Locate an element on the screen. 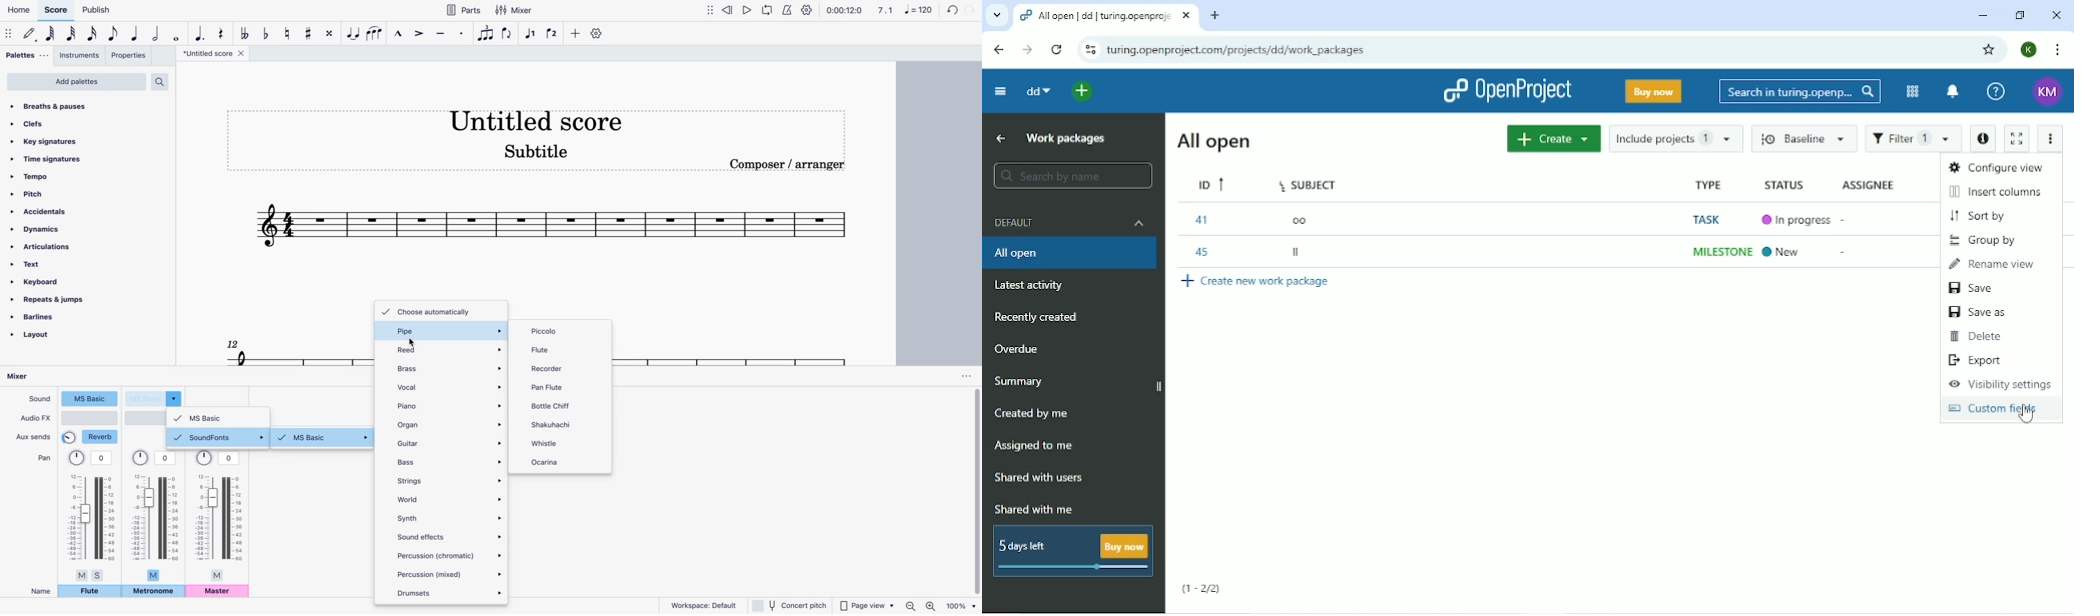  pan is located at coordinates (42, 458).